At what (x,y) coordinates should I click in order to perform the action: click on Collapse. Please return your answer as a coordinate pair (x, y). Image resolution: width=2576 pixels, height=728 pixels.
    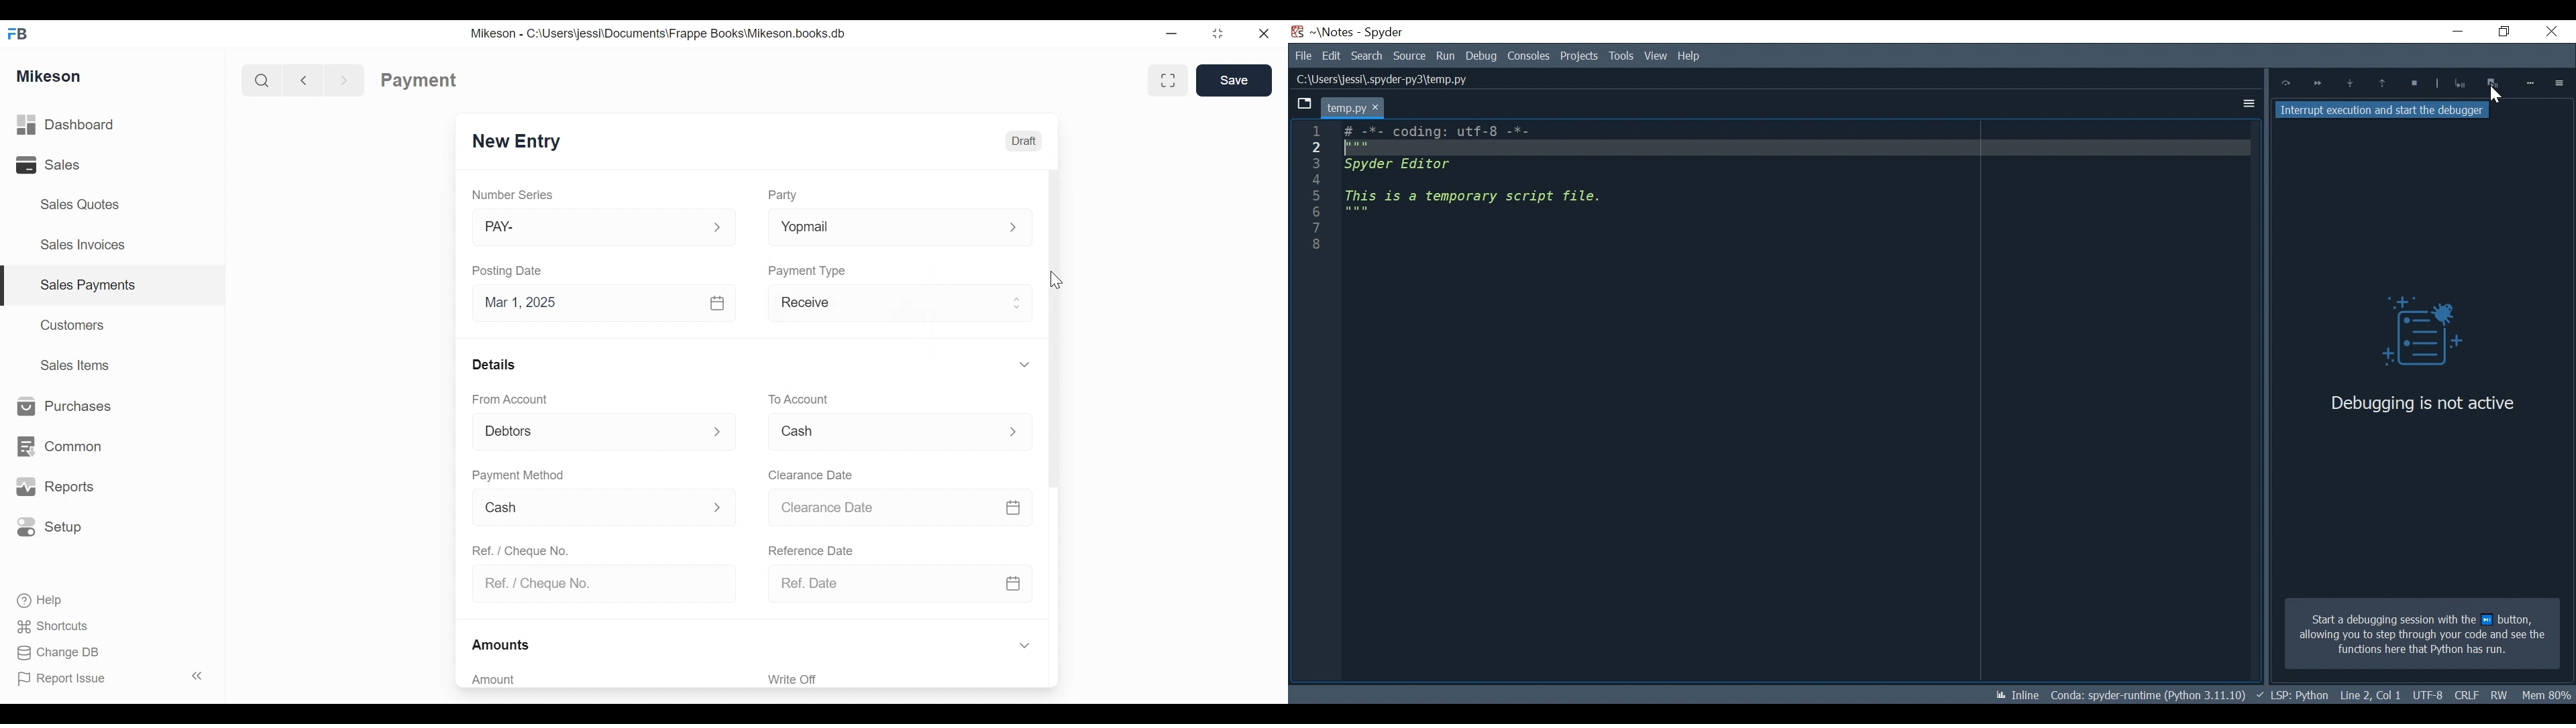
    Looking at the image, I should click on (200, 677).